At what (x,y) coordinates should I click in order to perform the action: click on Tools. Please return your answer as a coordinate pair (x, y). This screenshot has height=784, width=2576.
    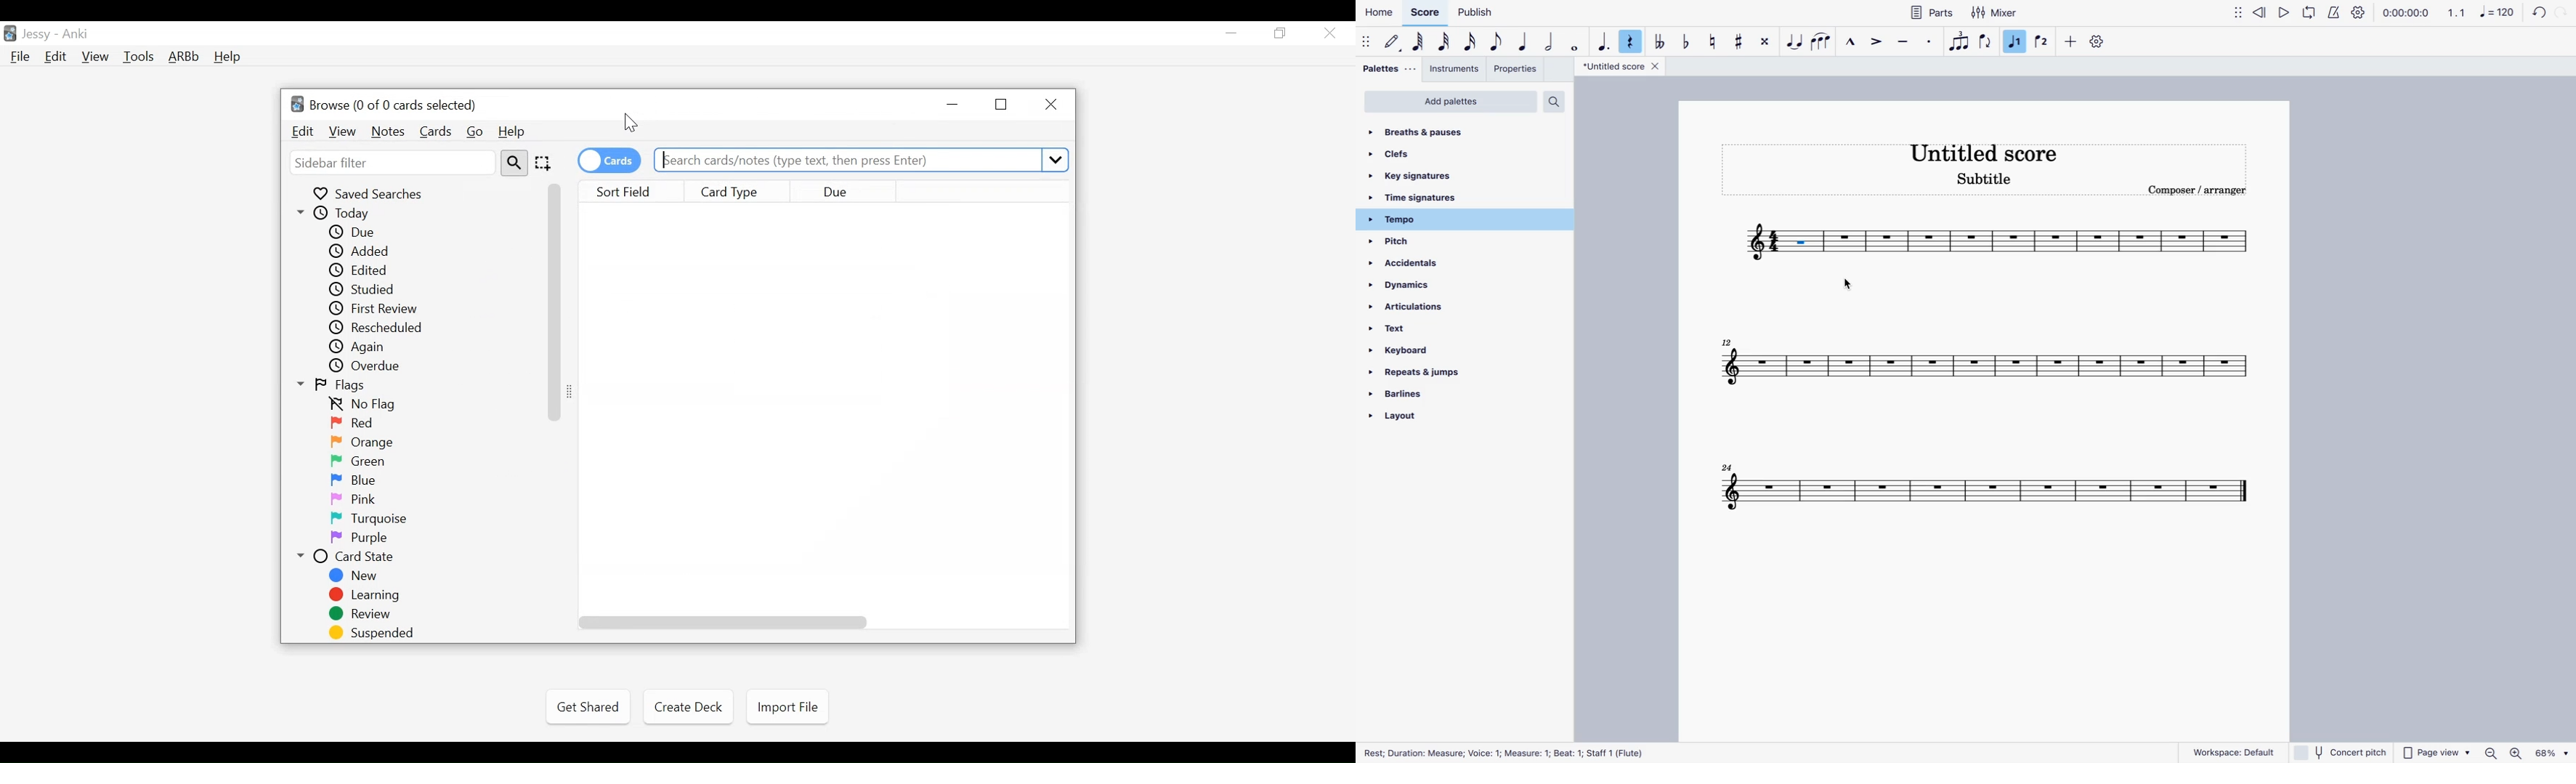
    Looking at the image, I should click on (141, 56).